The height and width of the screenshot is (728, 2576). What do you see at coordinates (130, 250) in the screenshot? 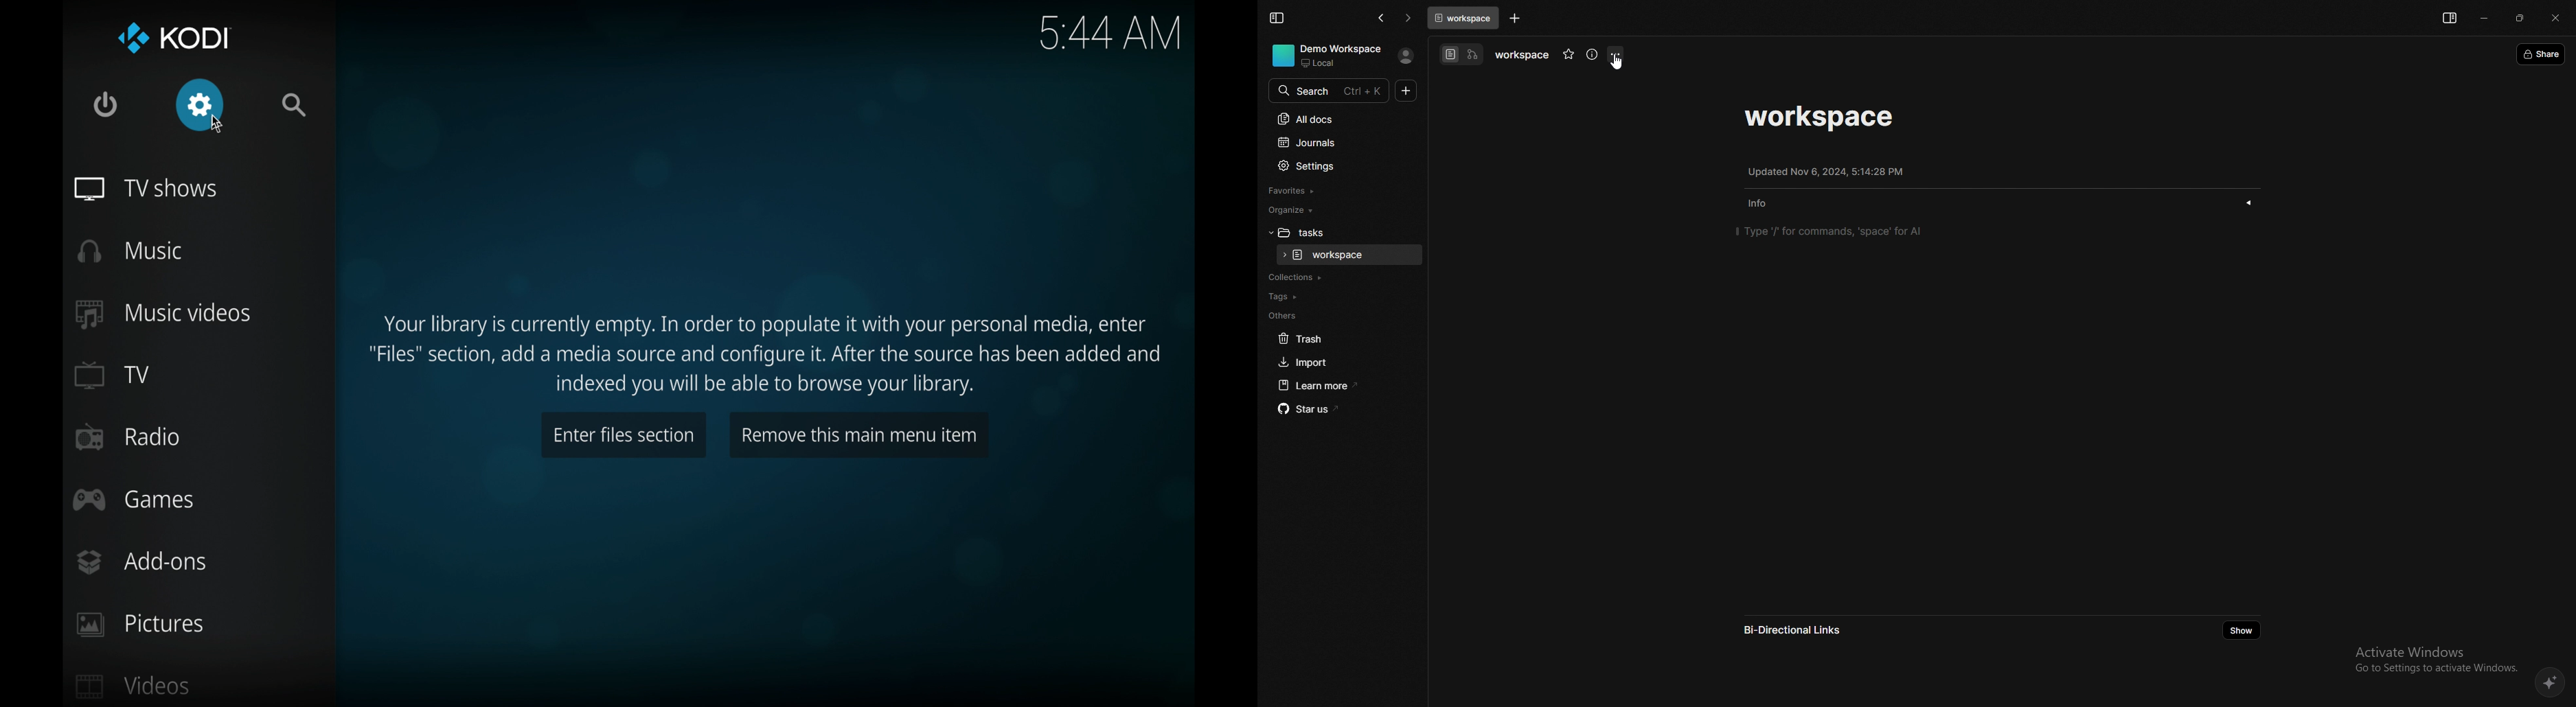
I see `music` at bounding box center [130, 250].